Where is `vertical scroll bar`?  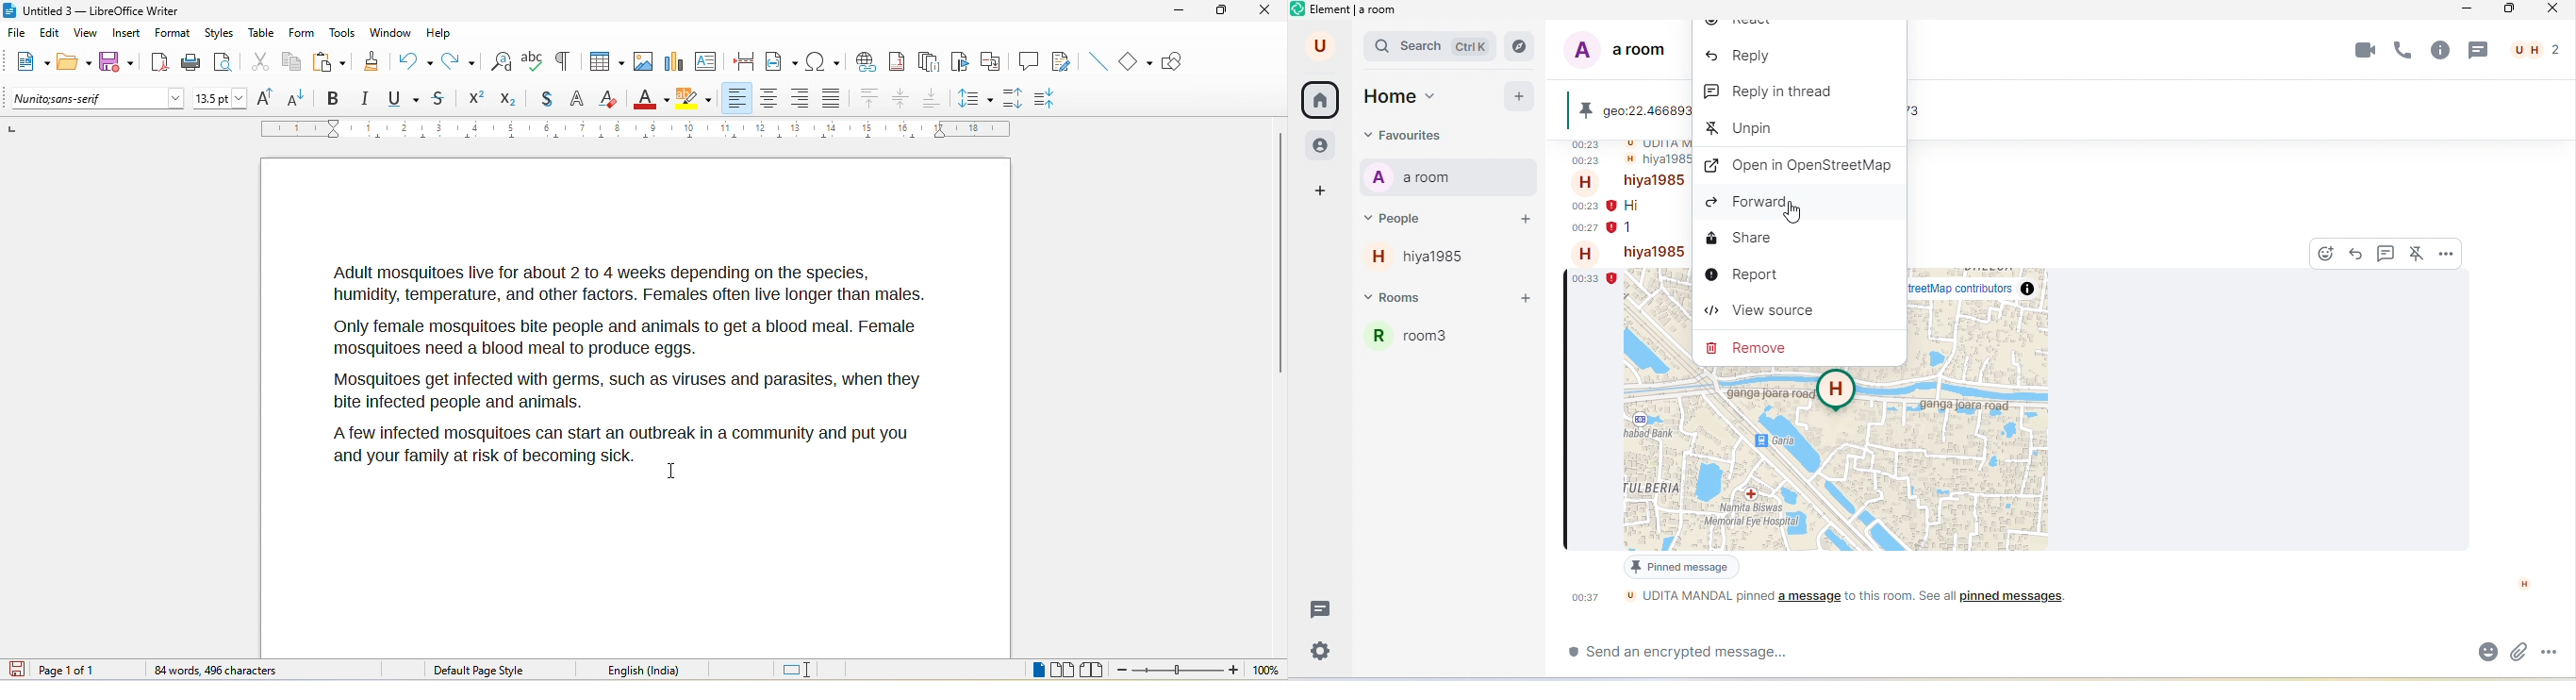
vertical scroll bar is located at coordinates (2564, 508).